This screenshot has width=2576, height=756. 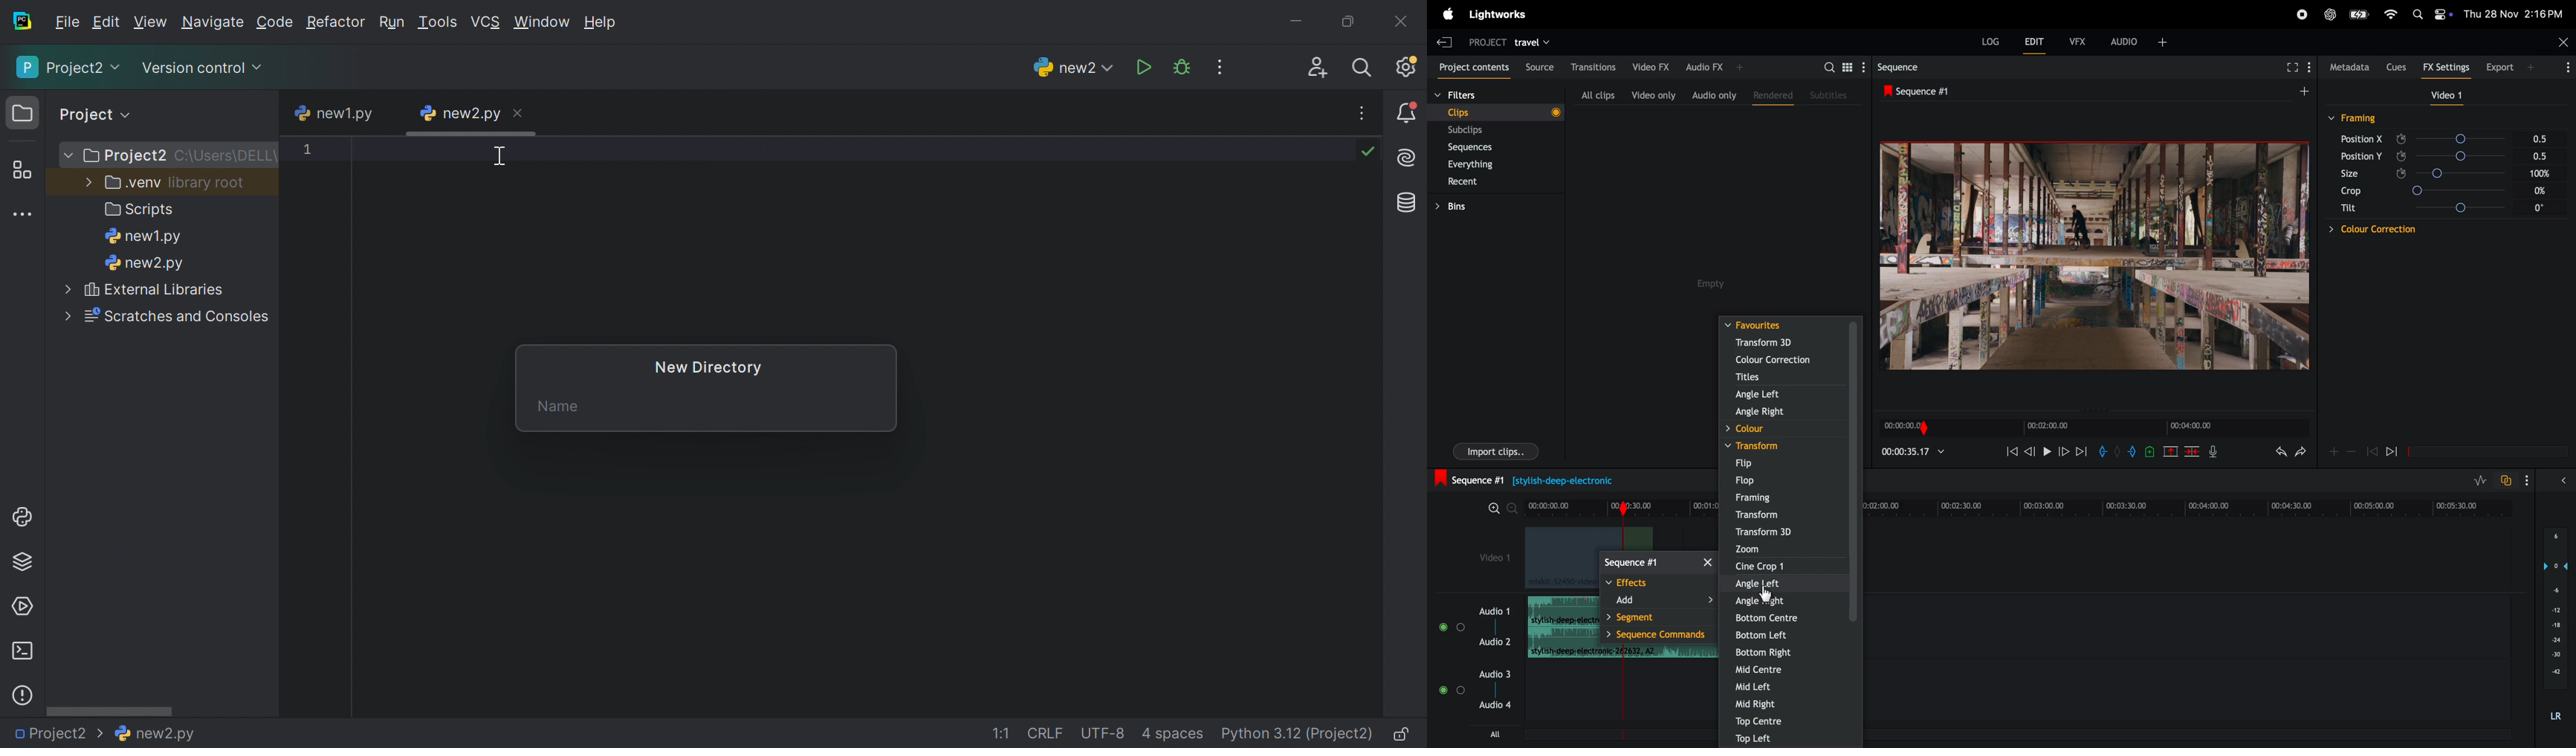 What do you see at coordinates (66, 287) in the screenshot?
I see `More` at bounding box center [66, 287].